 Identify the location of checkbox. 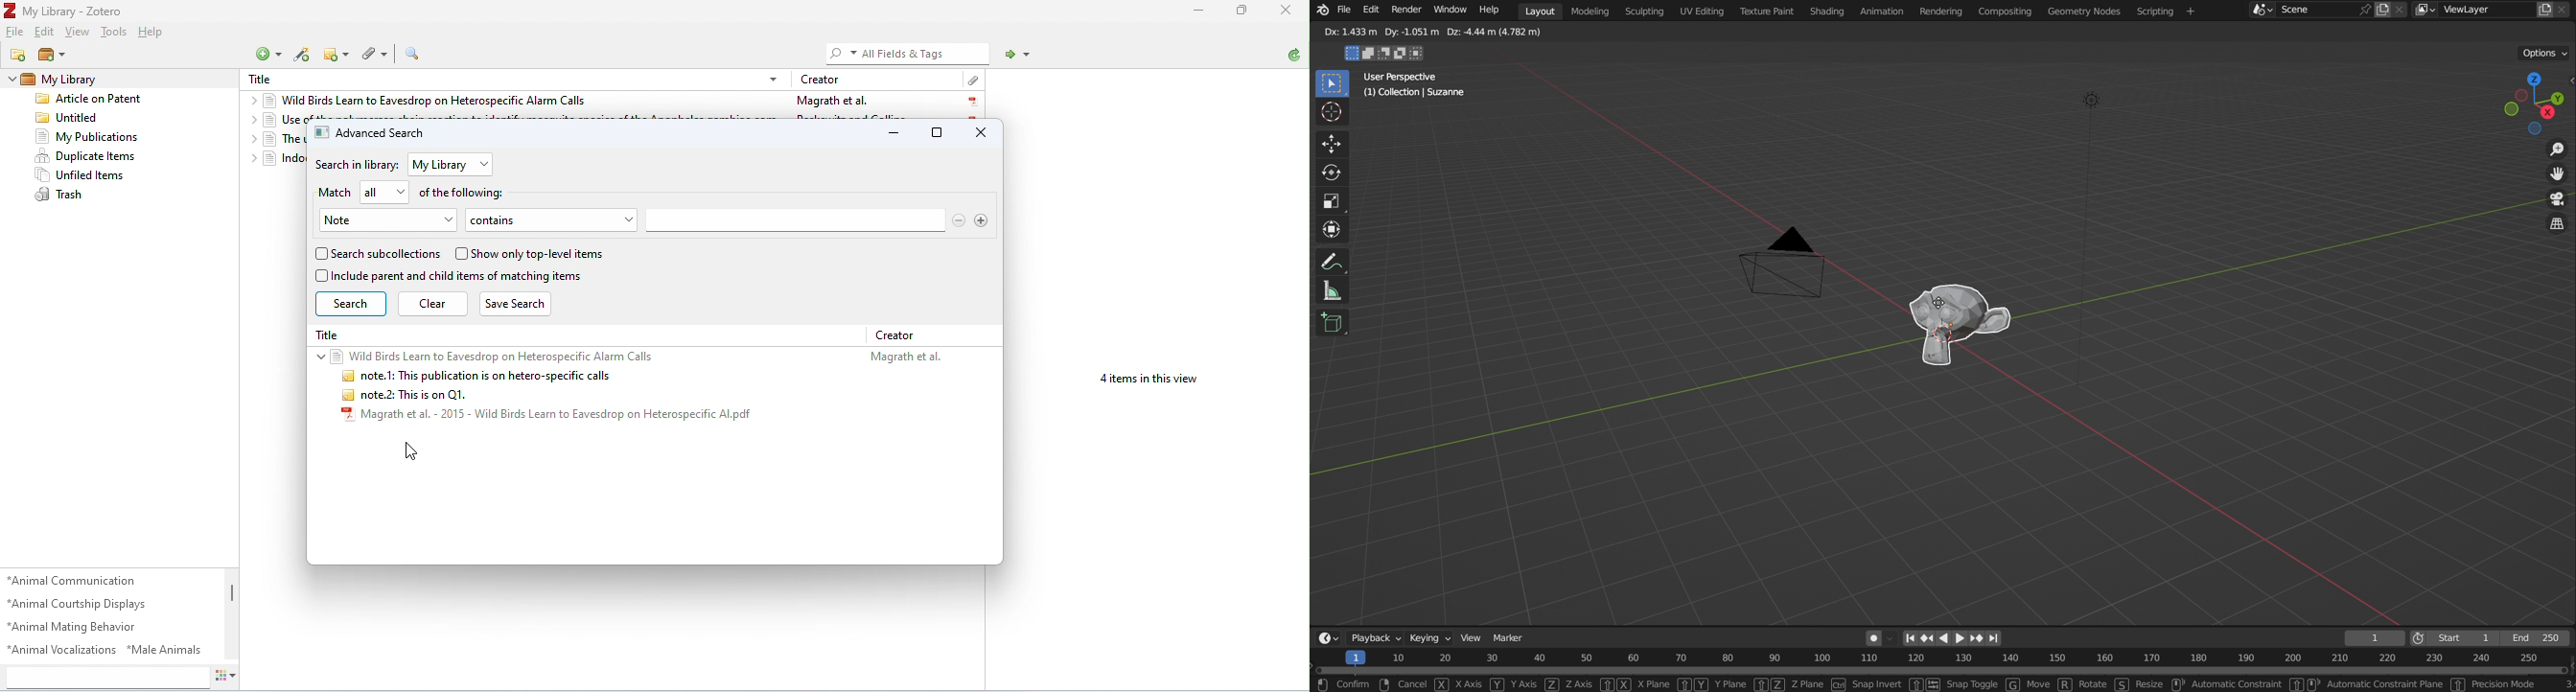
(321, 276).